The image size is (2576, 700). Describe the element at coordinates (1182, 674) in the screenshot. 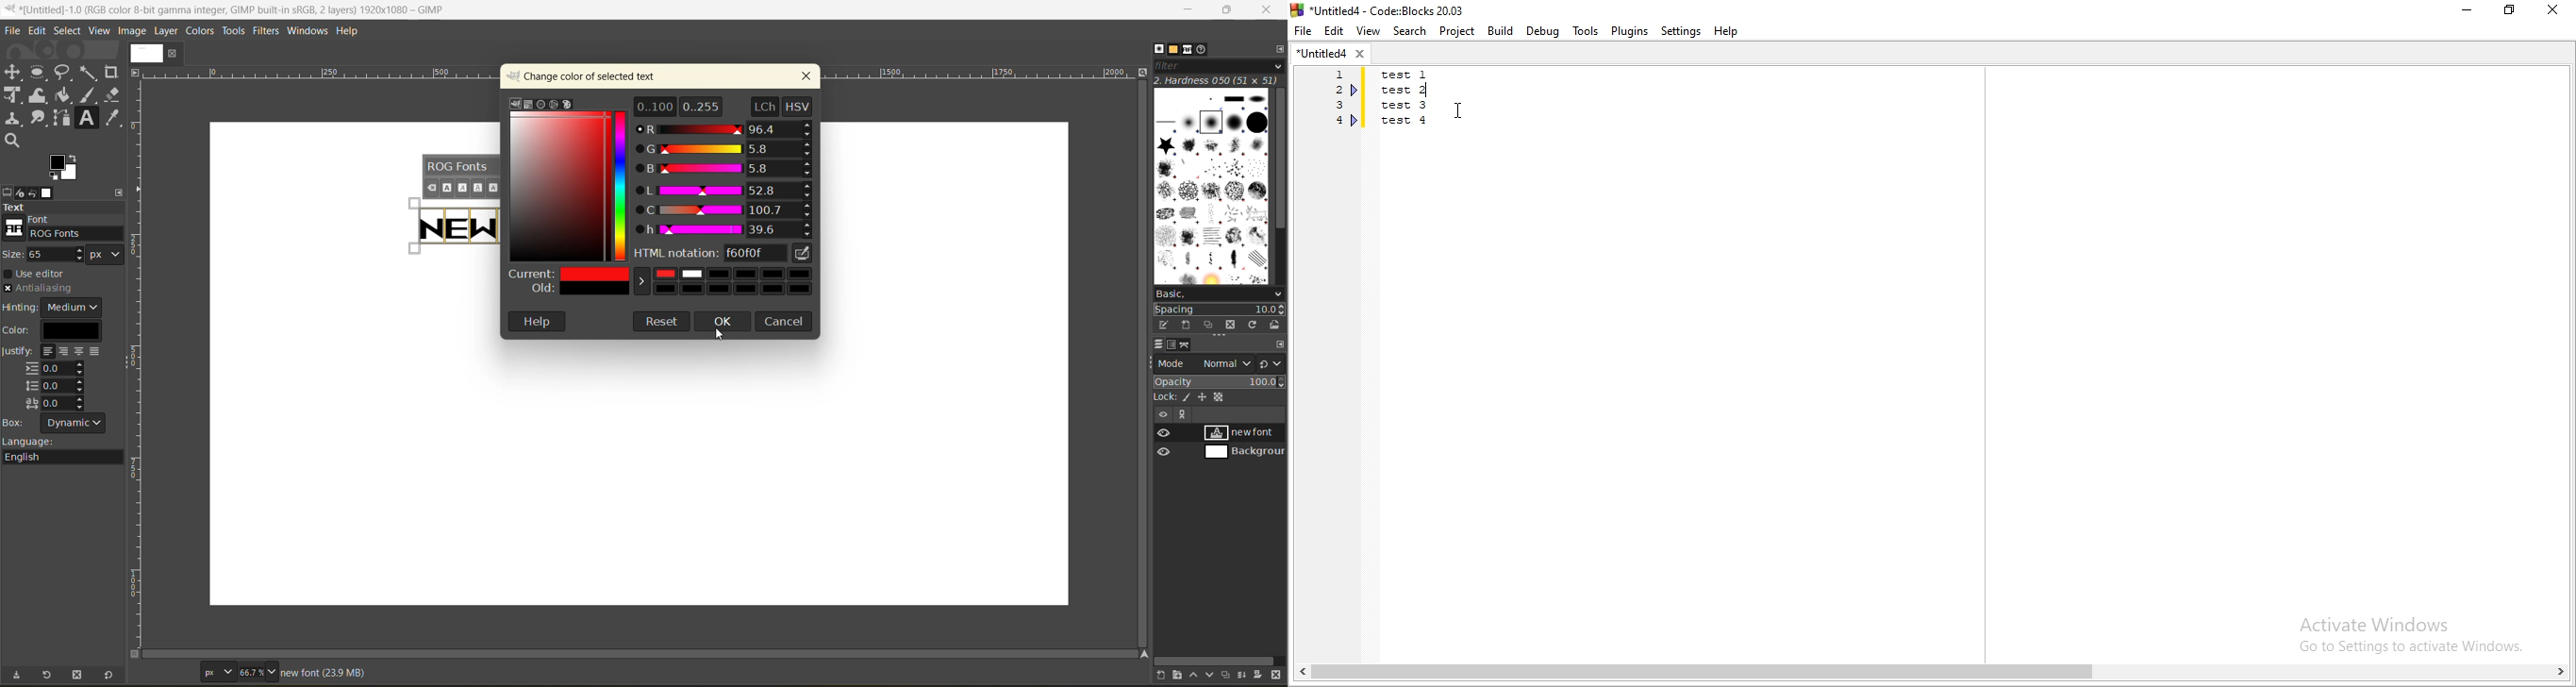

I see `create a new layer group` at that location.